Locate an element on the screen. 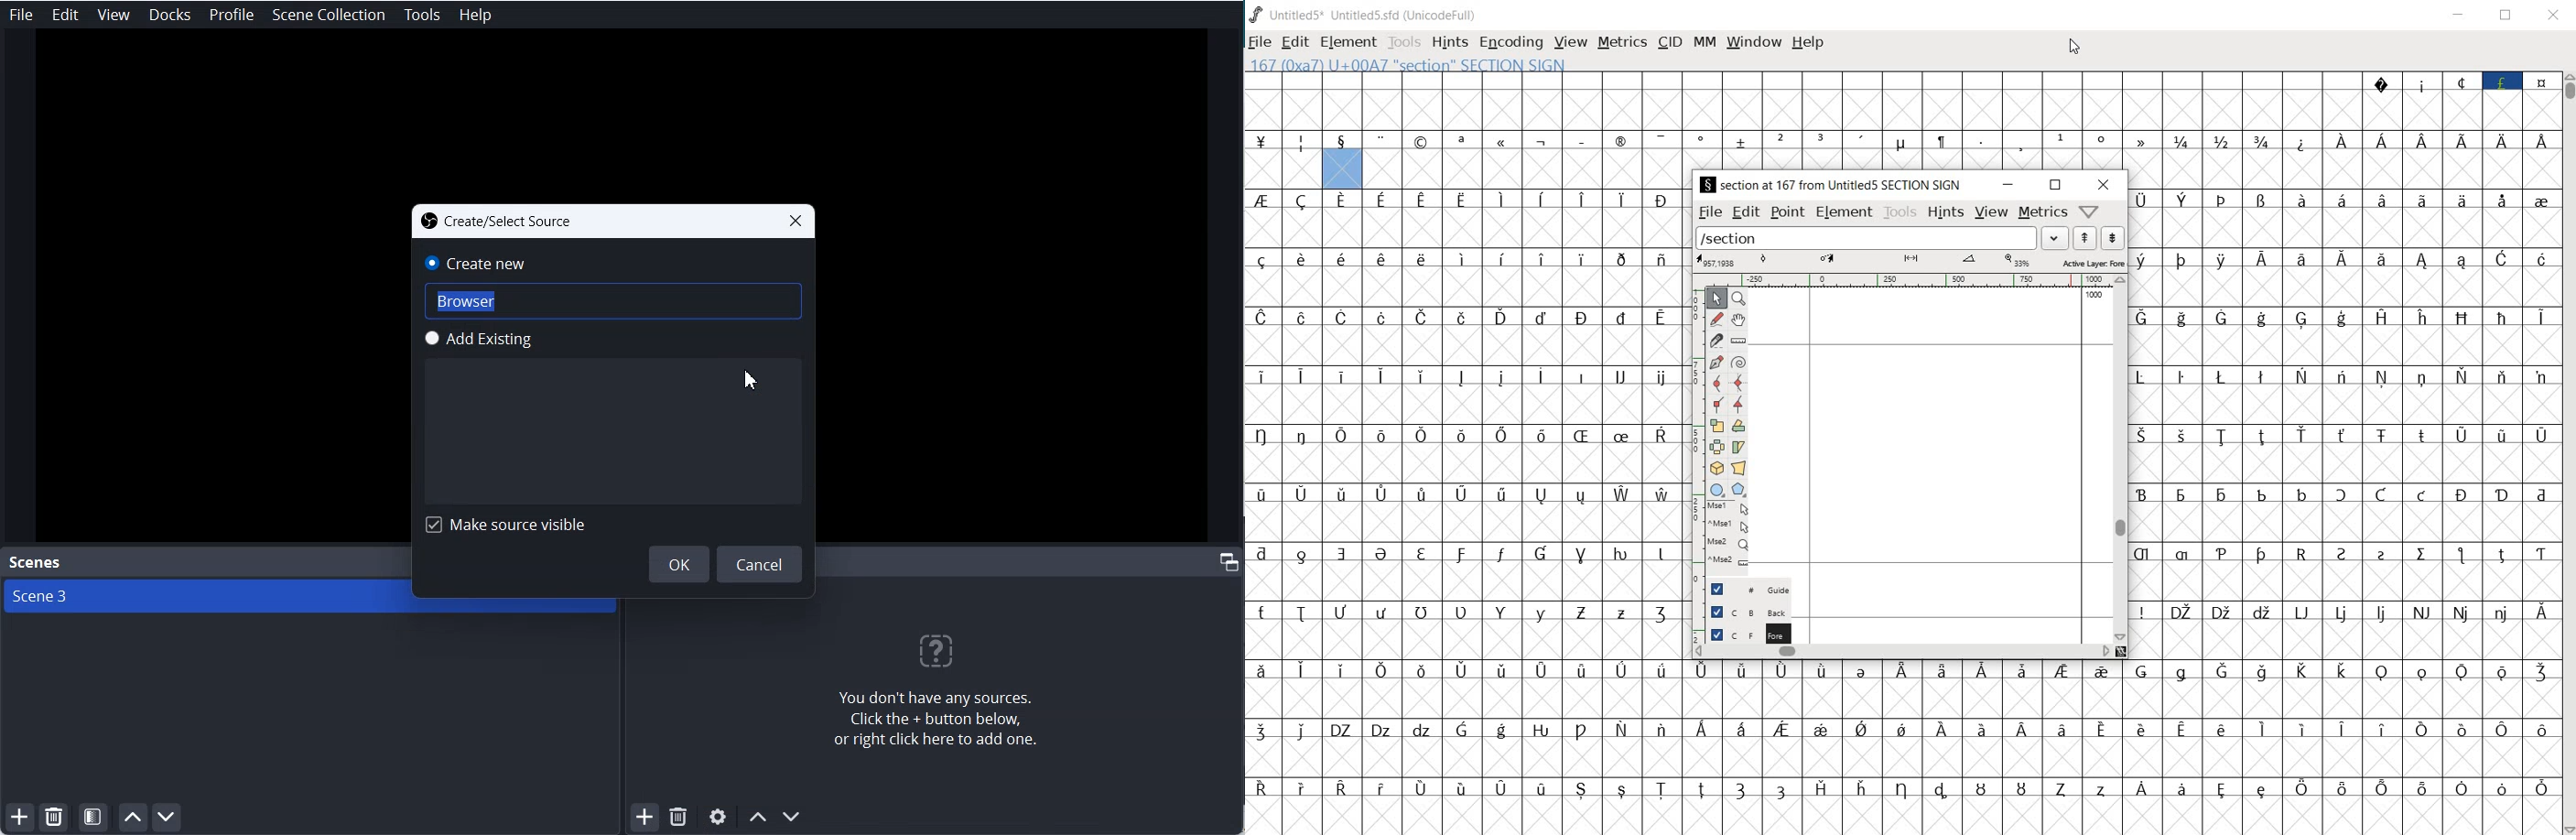 The image size is (2576, 840). Make Source visible is located at coordinates (507, 524).